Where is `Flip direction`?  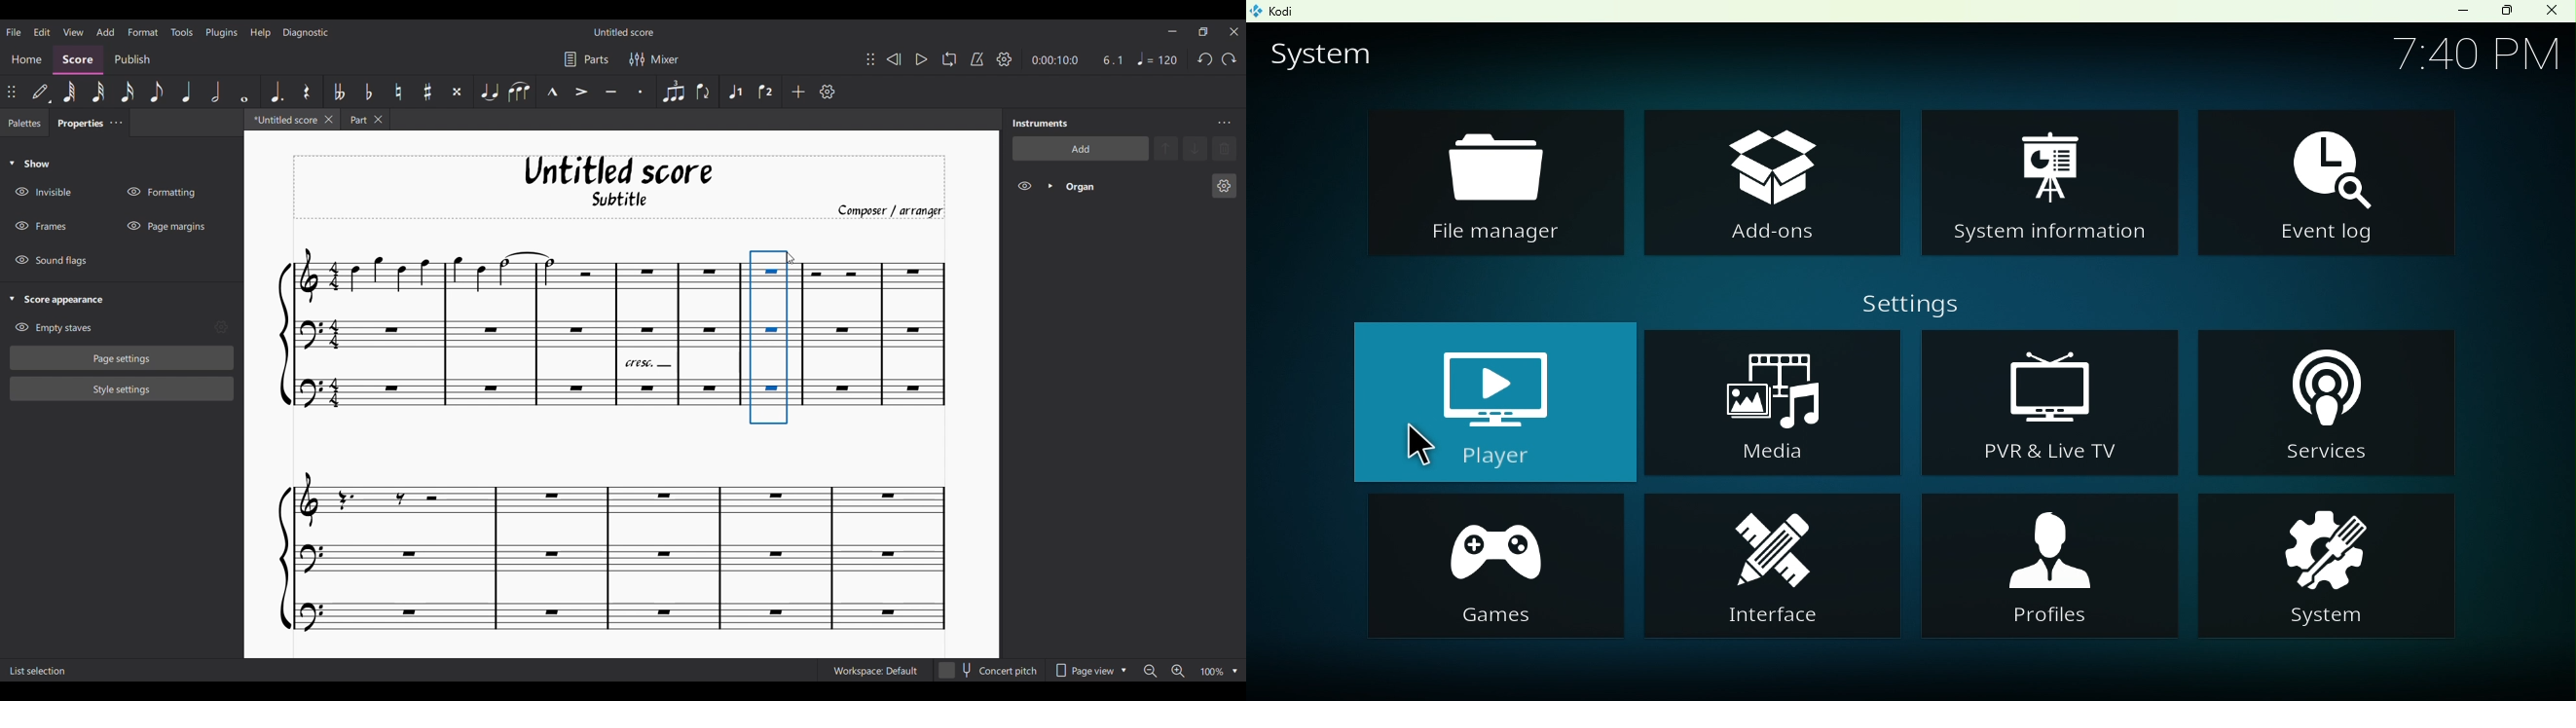
Flip direction is located at coordinates (704, 92).